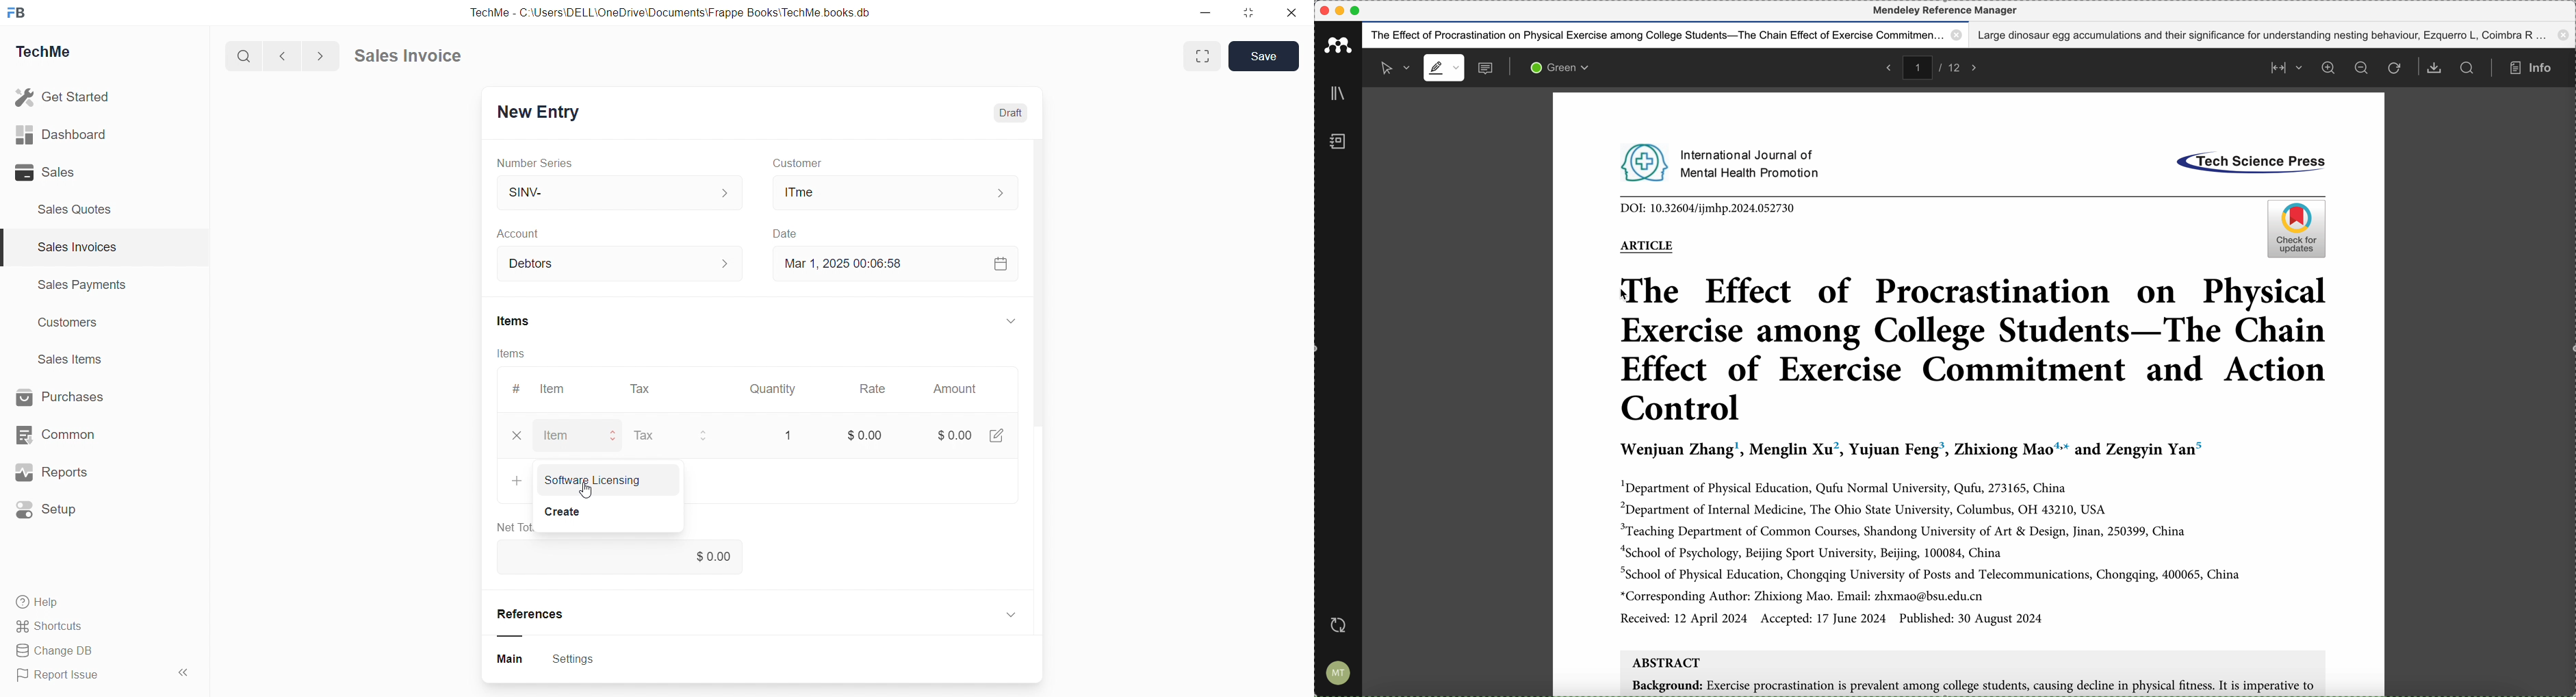 The image size is (2576, 700). I want to click on Large dinosaur egg accumulations and their significance for understanding nesting behaviour, Ezquerro, so click(2275, 35).